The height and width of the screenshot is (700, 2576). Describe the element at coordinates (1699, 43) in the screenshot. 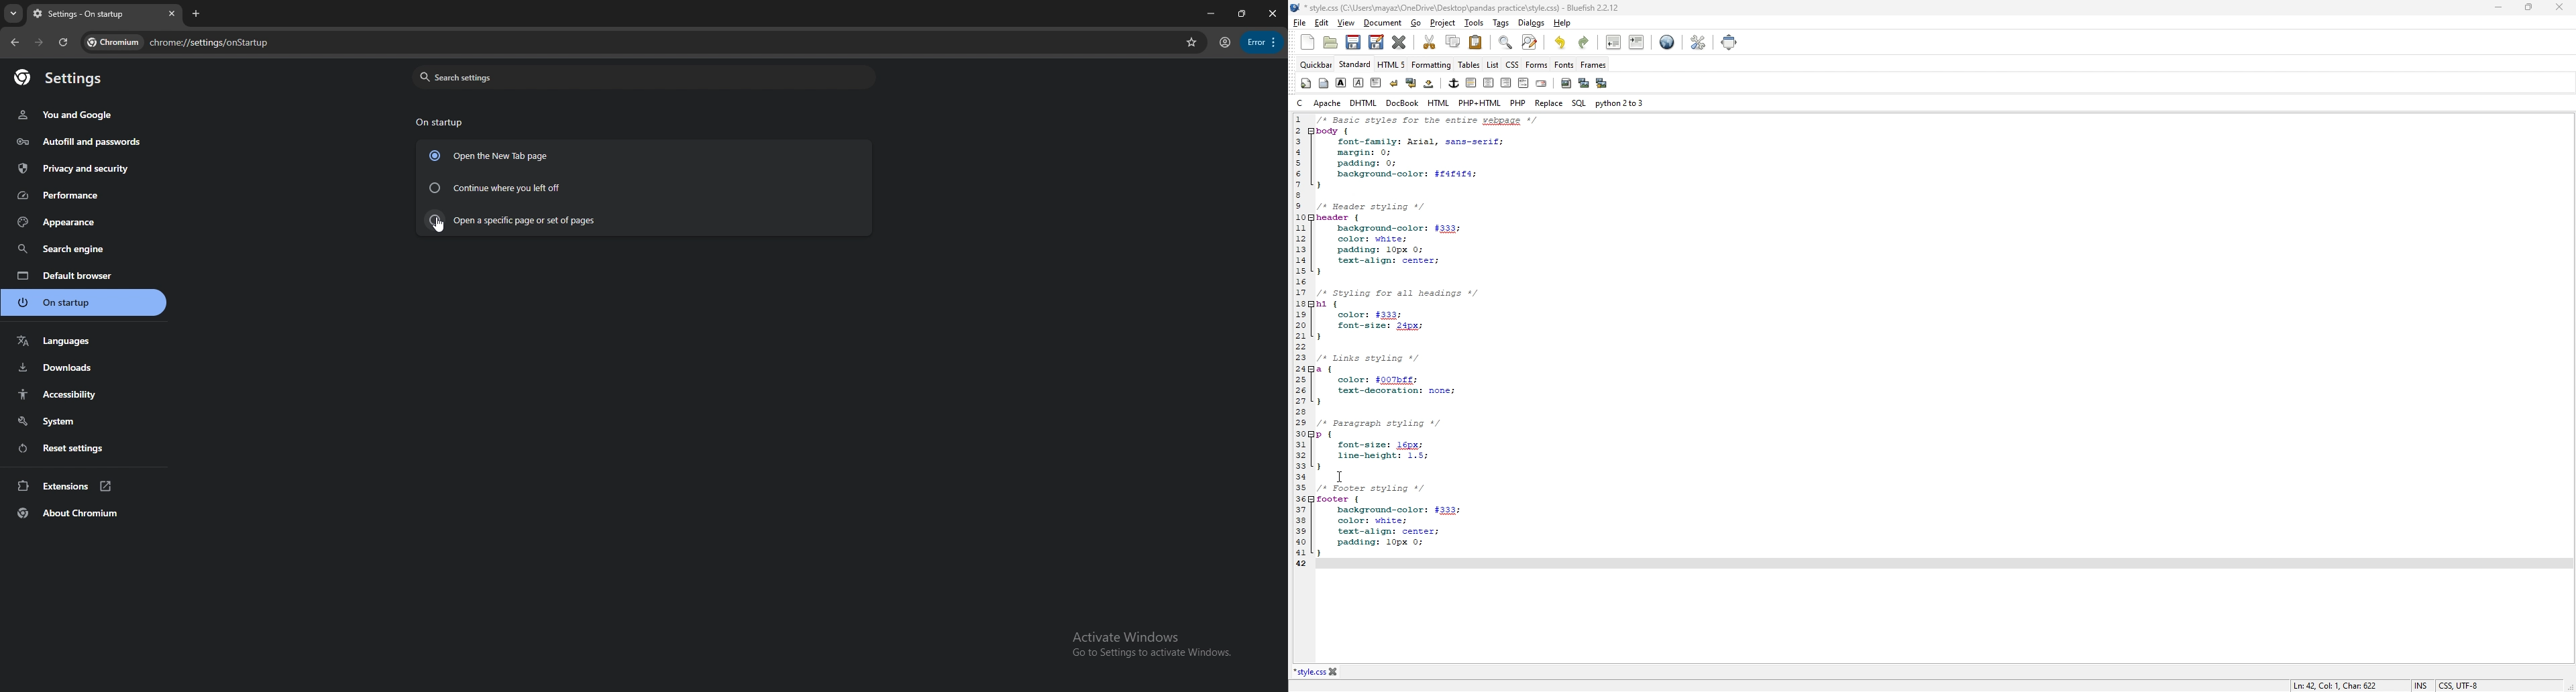

I see `edit preference` at that location.